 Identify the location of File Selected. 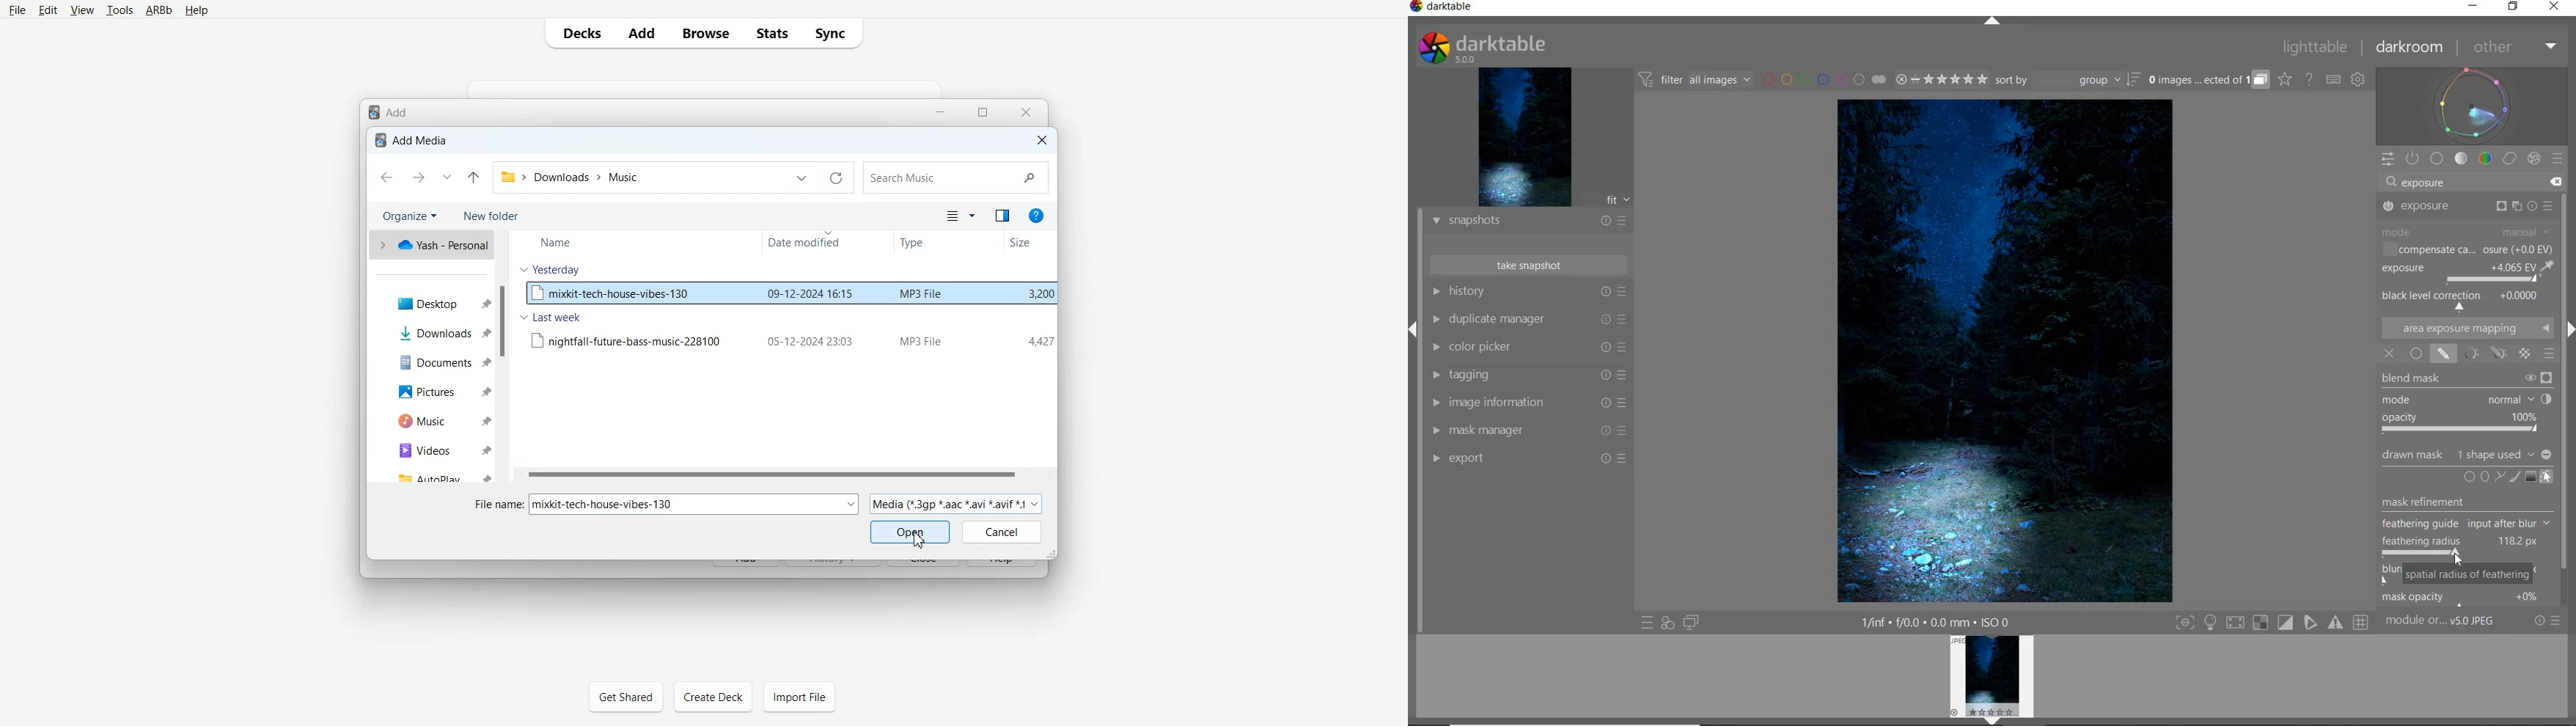
(790, 292).